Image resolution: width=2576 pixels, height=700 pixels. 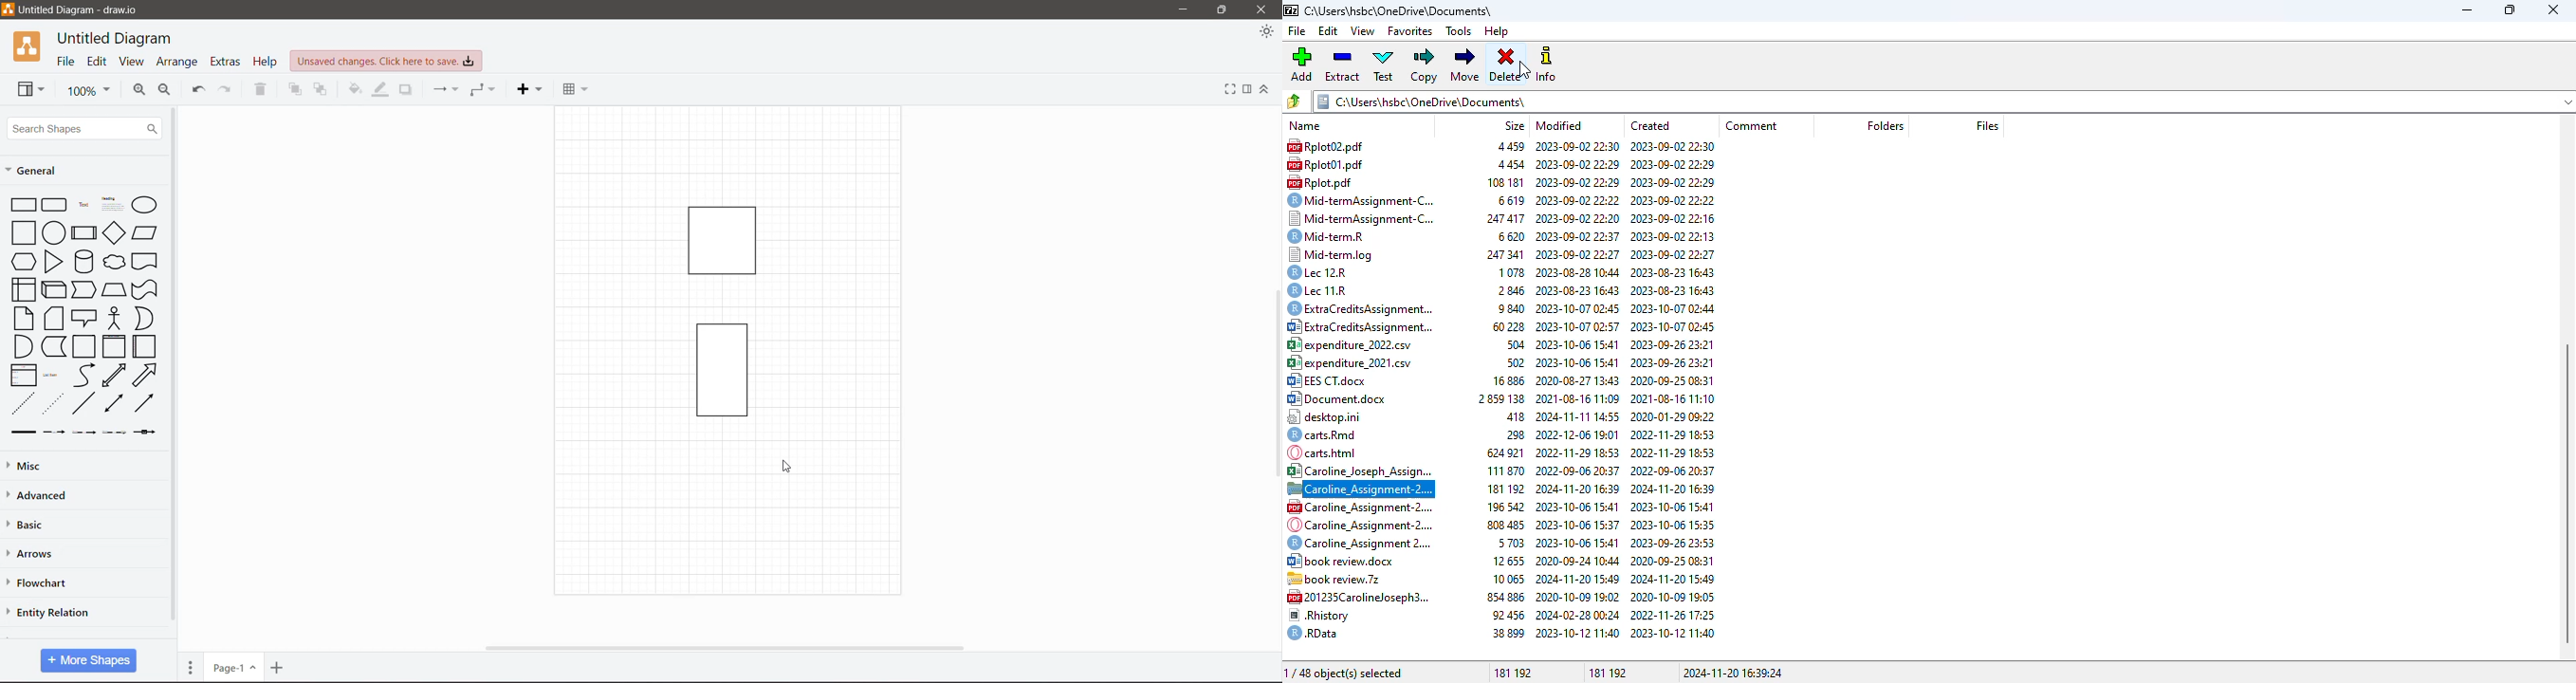 What do you see at coordinates (1672, 489) in the screenshot?
I see `2024-11-20 16:39` at bounding box center [1672, 489].